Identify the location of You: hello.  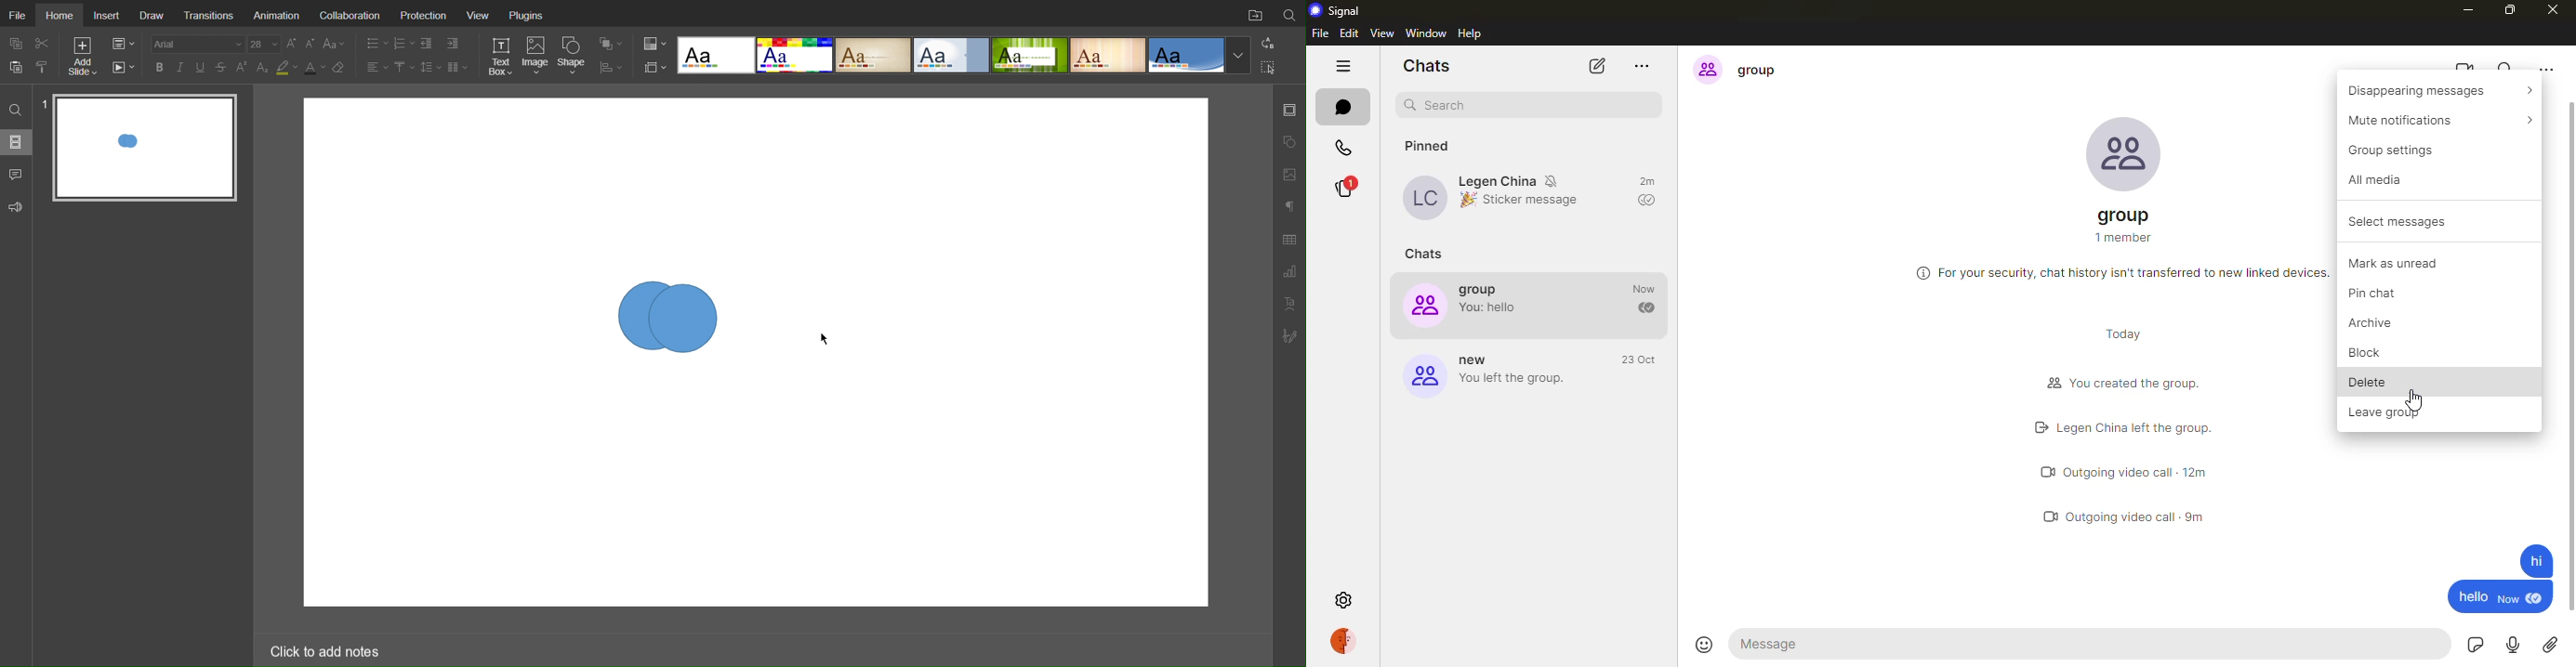
(1488, 308).